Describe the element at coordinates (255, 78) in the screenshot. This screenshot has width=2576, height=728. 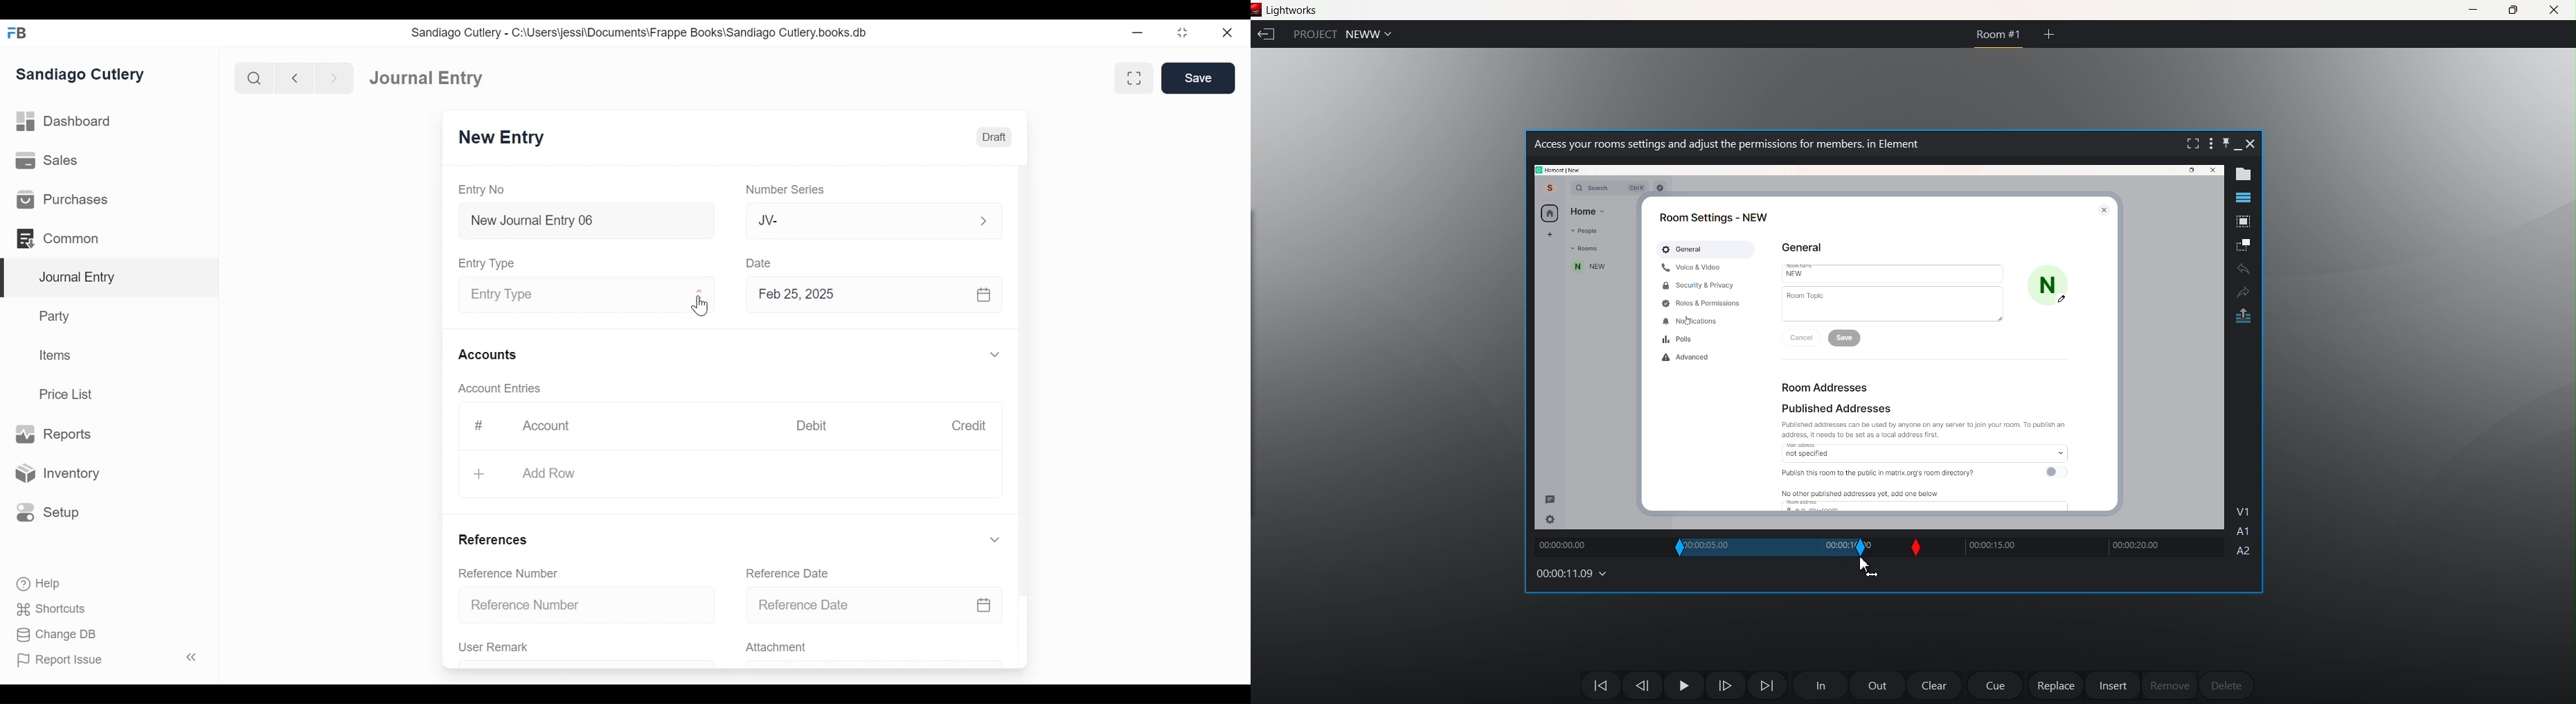
I see `Search` at that location.